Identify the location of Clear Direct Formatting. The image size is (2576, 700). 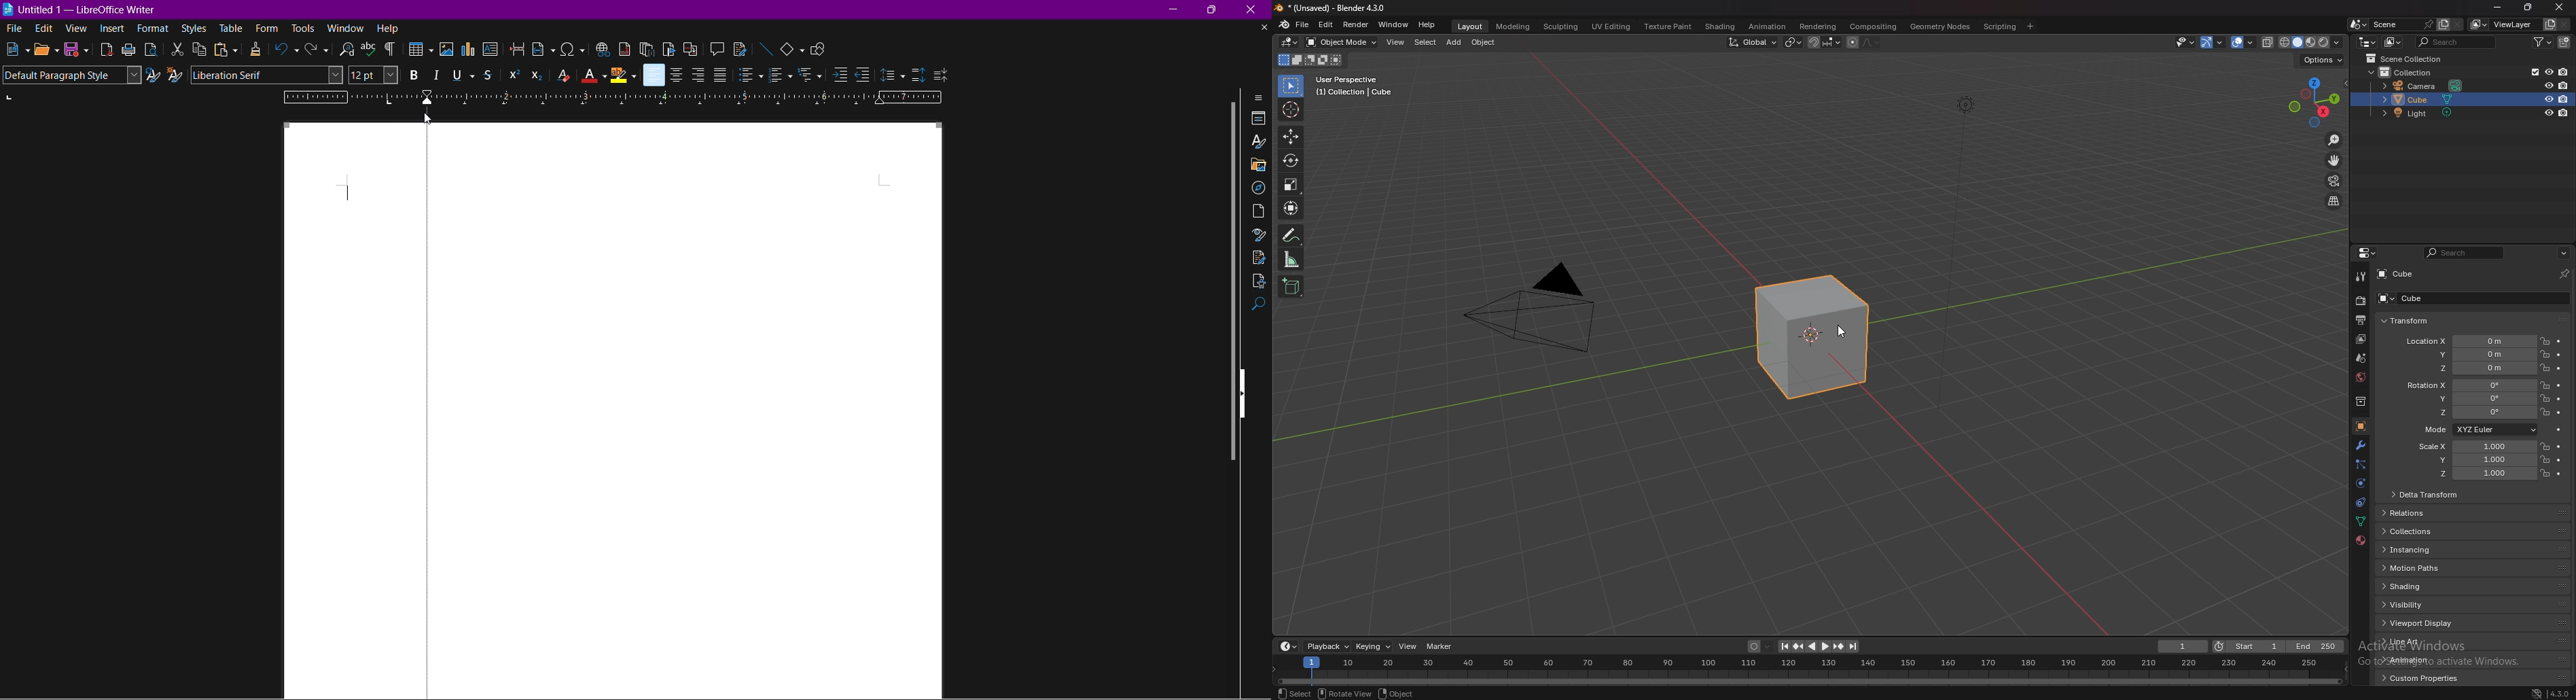
(563, 76).